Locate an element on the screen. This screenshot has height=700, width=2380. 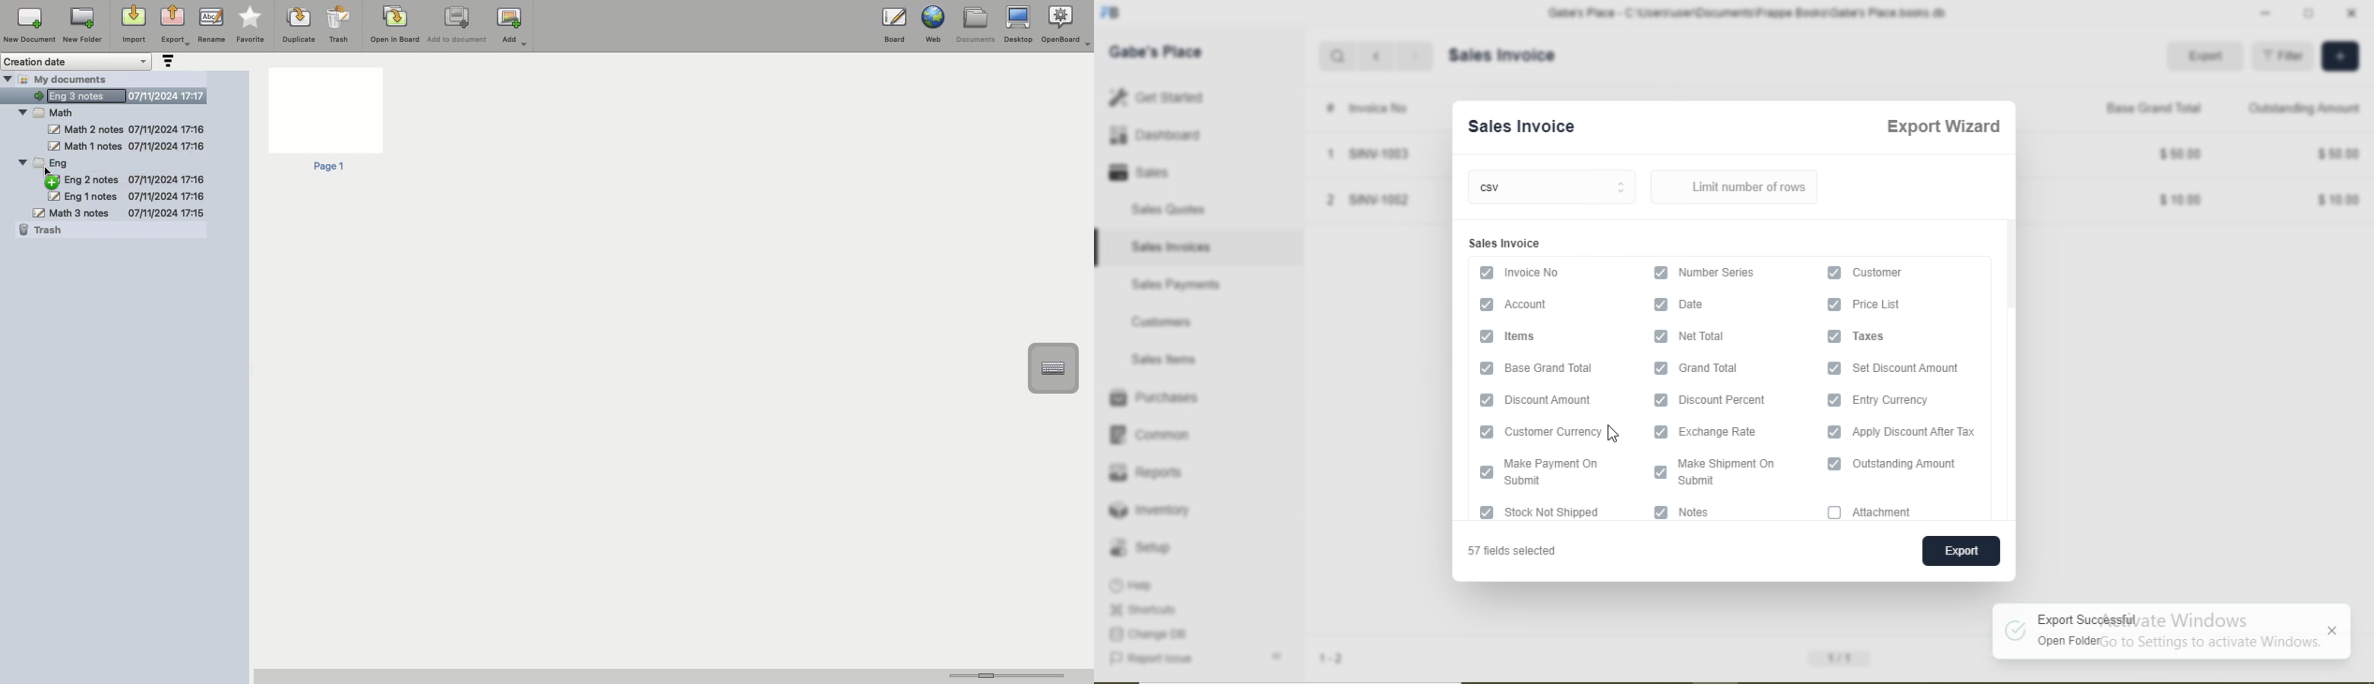
Base Grand Total is located at coordinates (1557, 370).